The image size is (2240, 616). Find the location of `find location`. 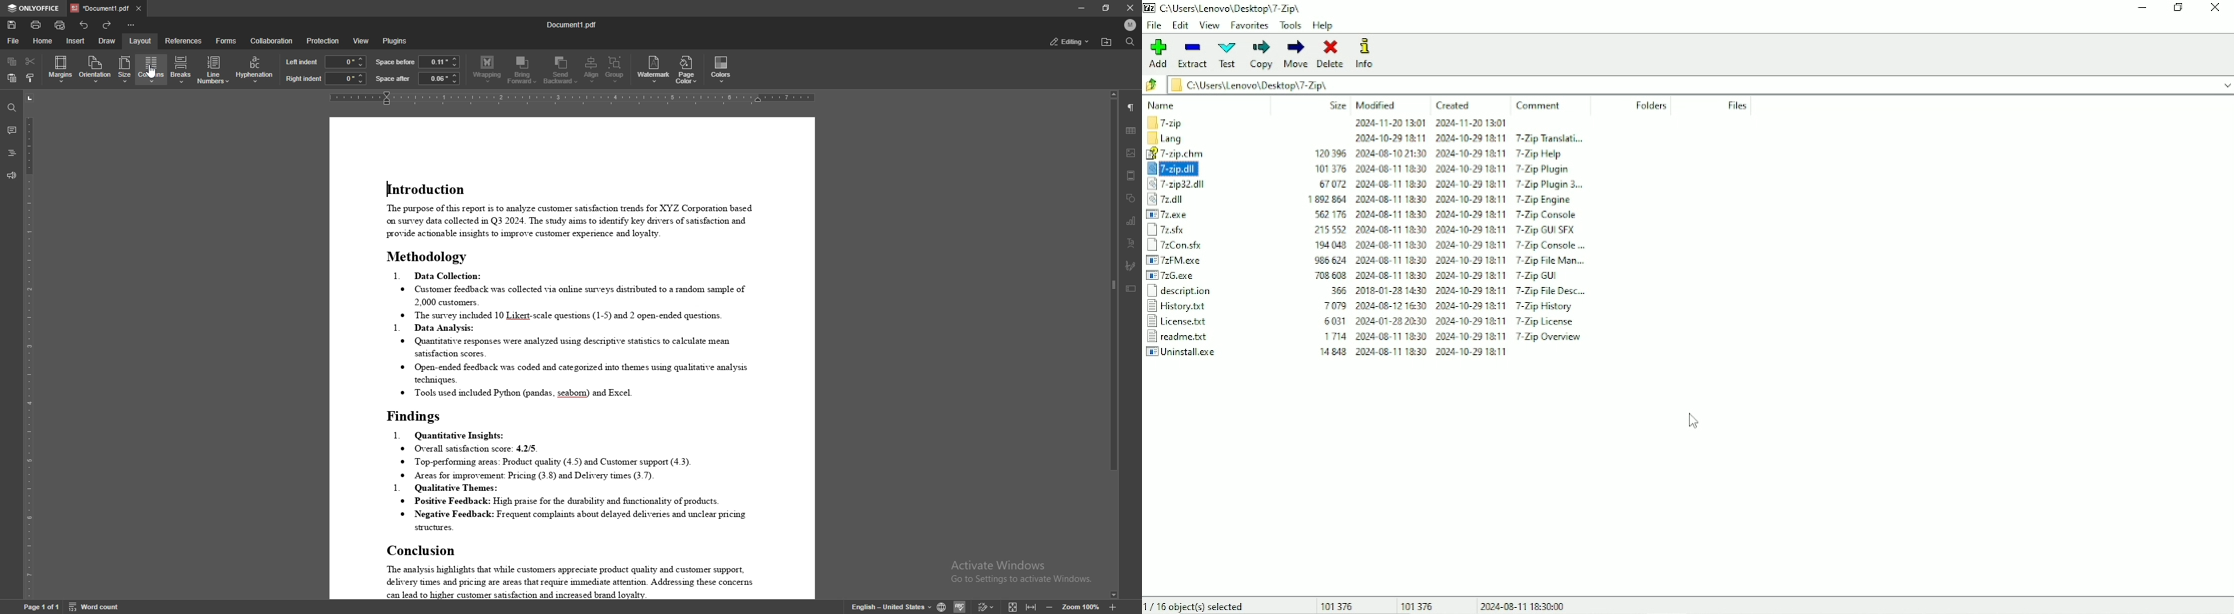

find location is located at coordinates (1108, 42).